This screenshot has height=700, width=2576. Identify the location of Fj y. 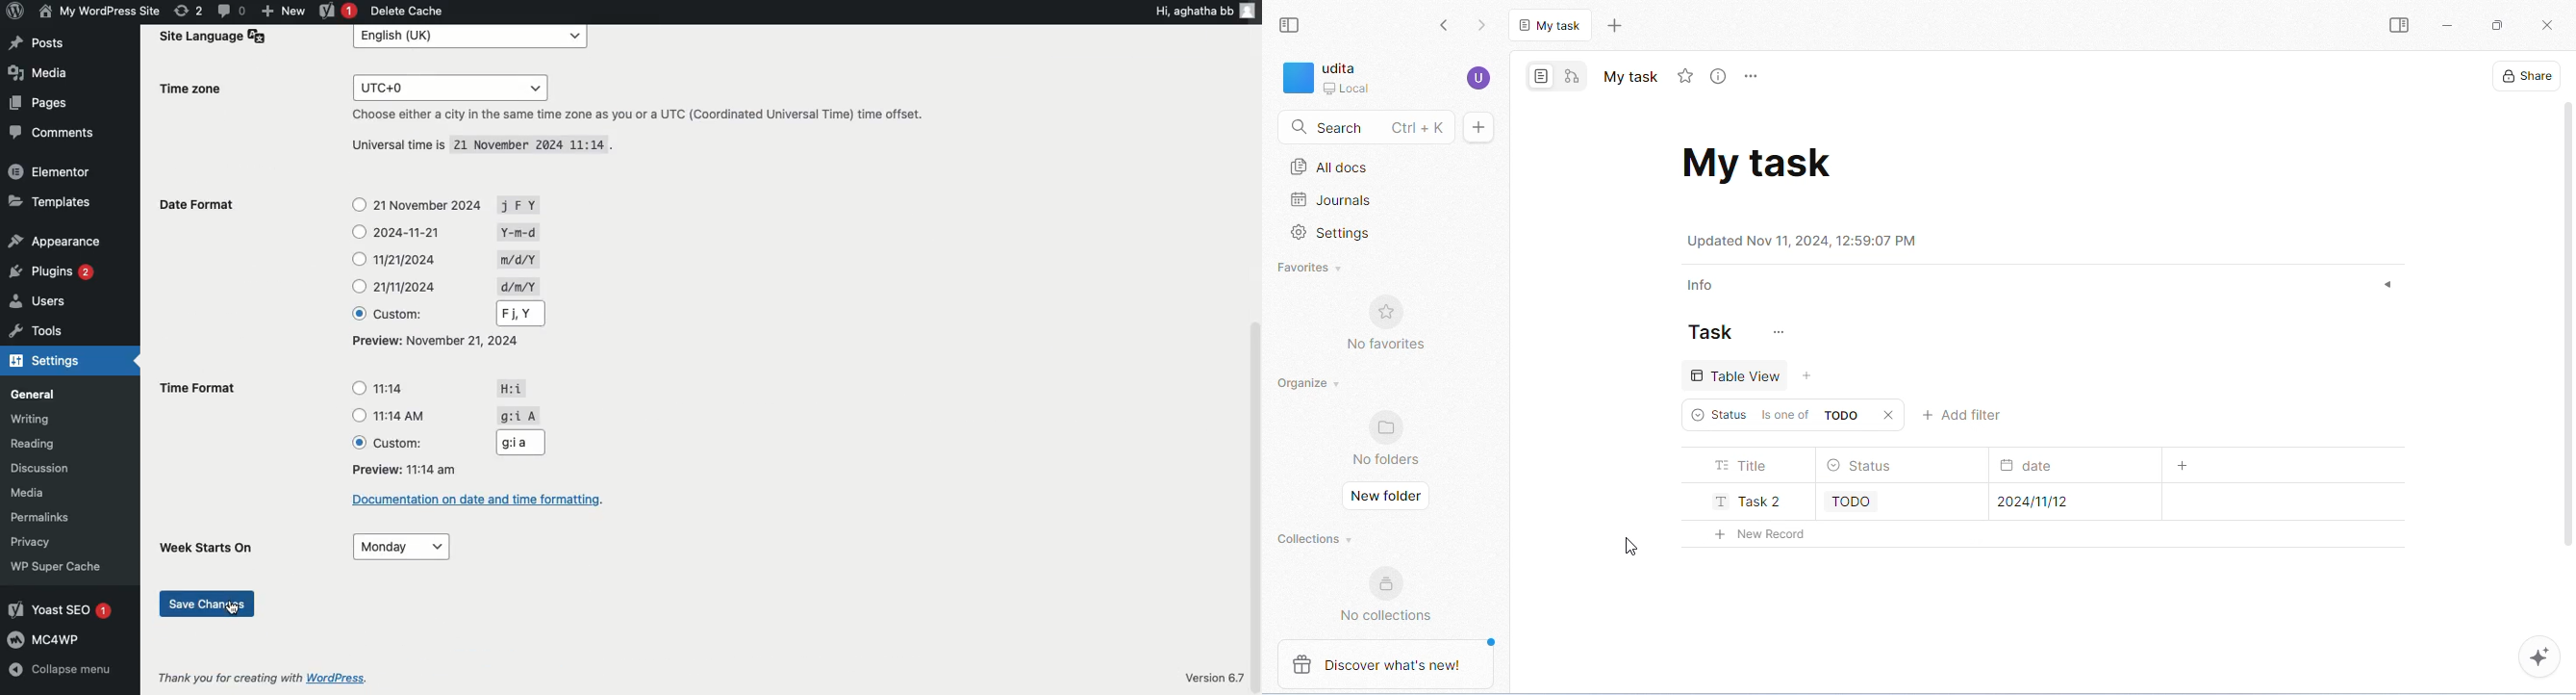
(520, 312).